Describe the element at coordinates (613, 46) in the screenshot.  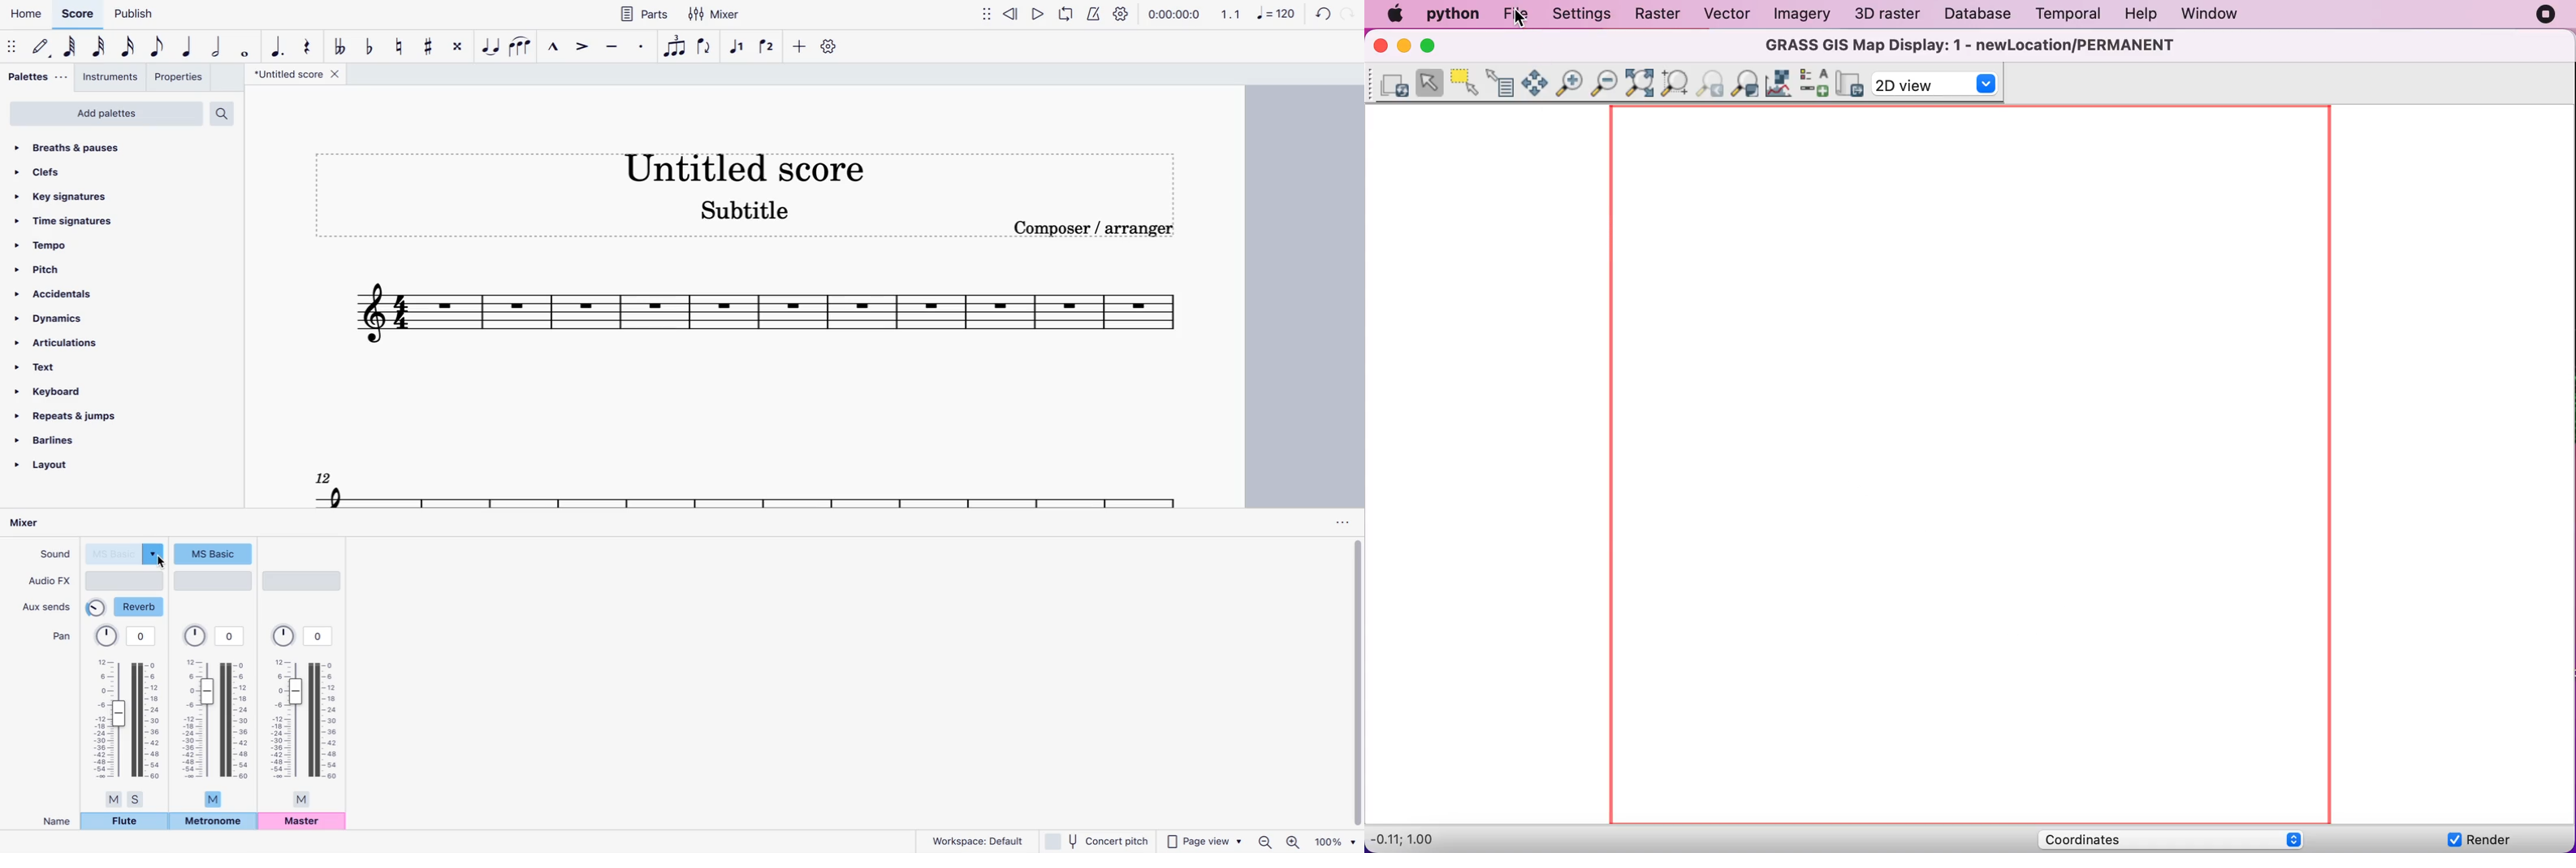
I see `tenuto` at that location.